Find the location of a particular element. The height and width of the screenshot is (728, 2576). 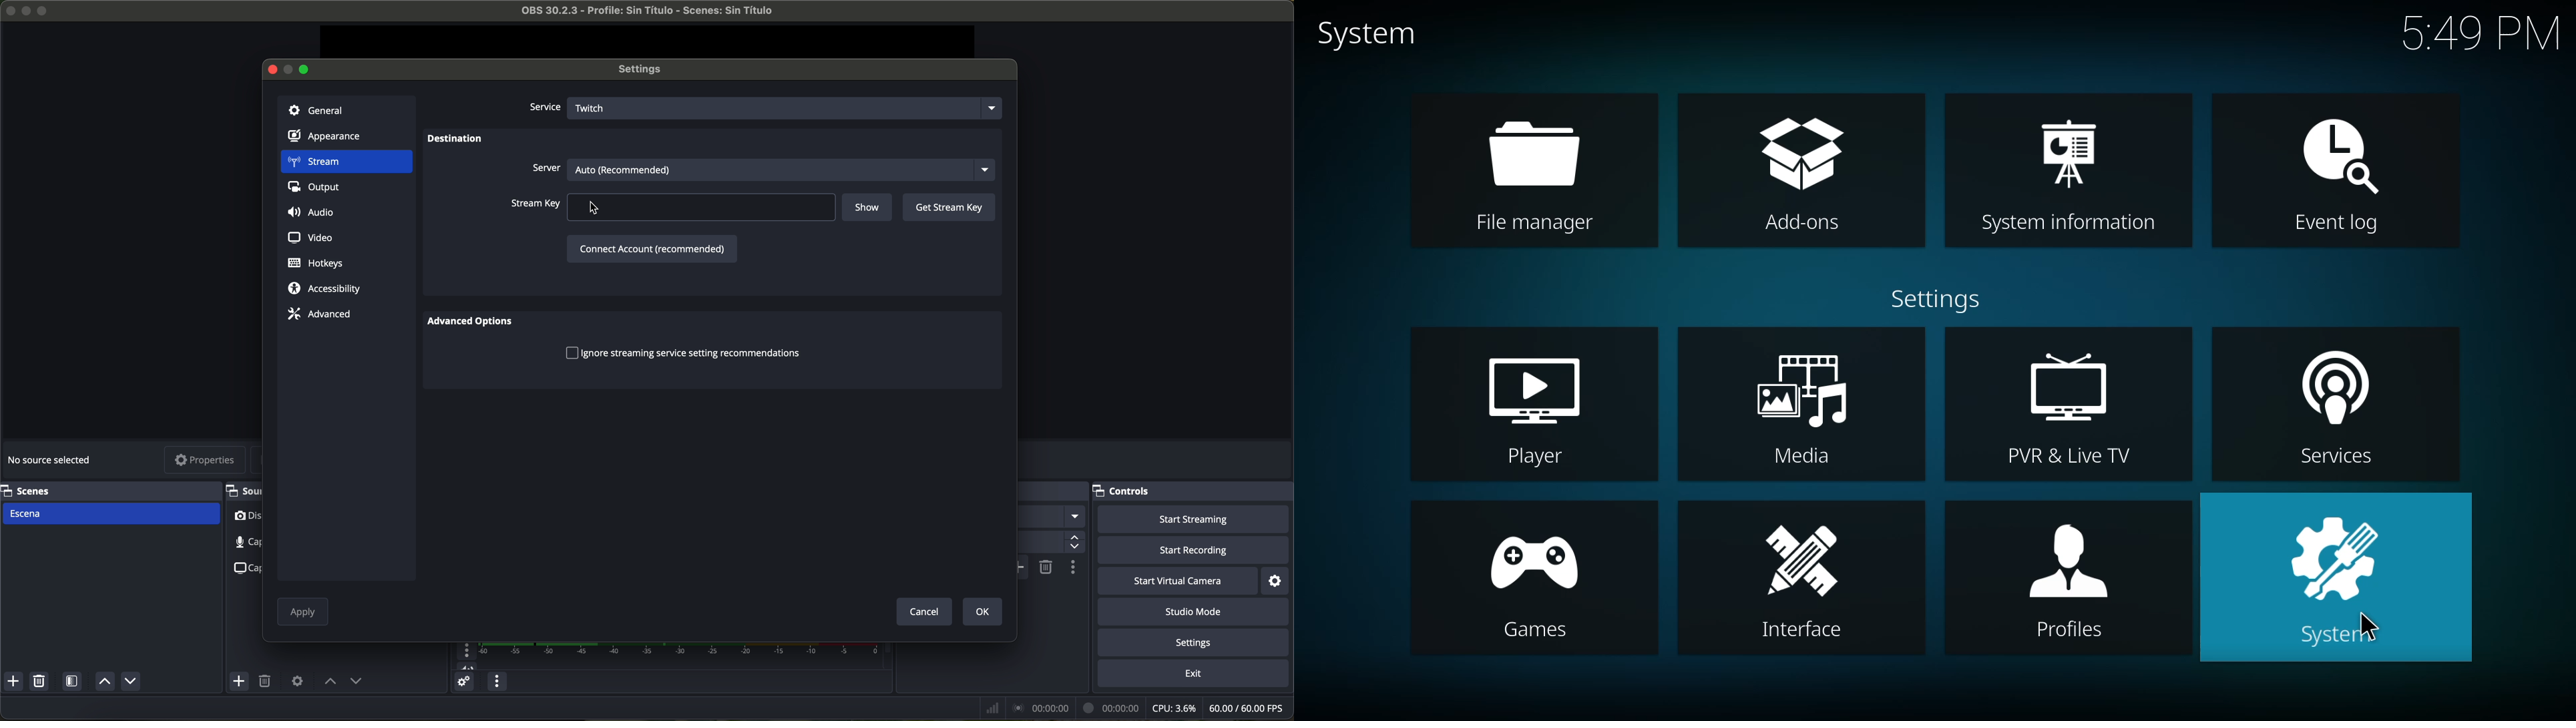

cancel is located at coordinates (924, 611).